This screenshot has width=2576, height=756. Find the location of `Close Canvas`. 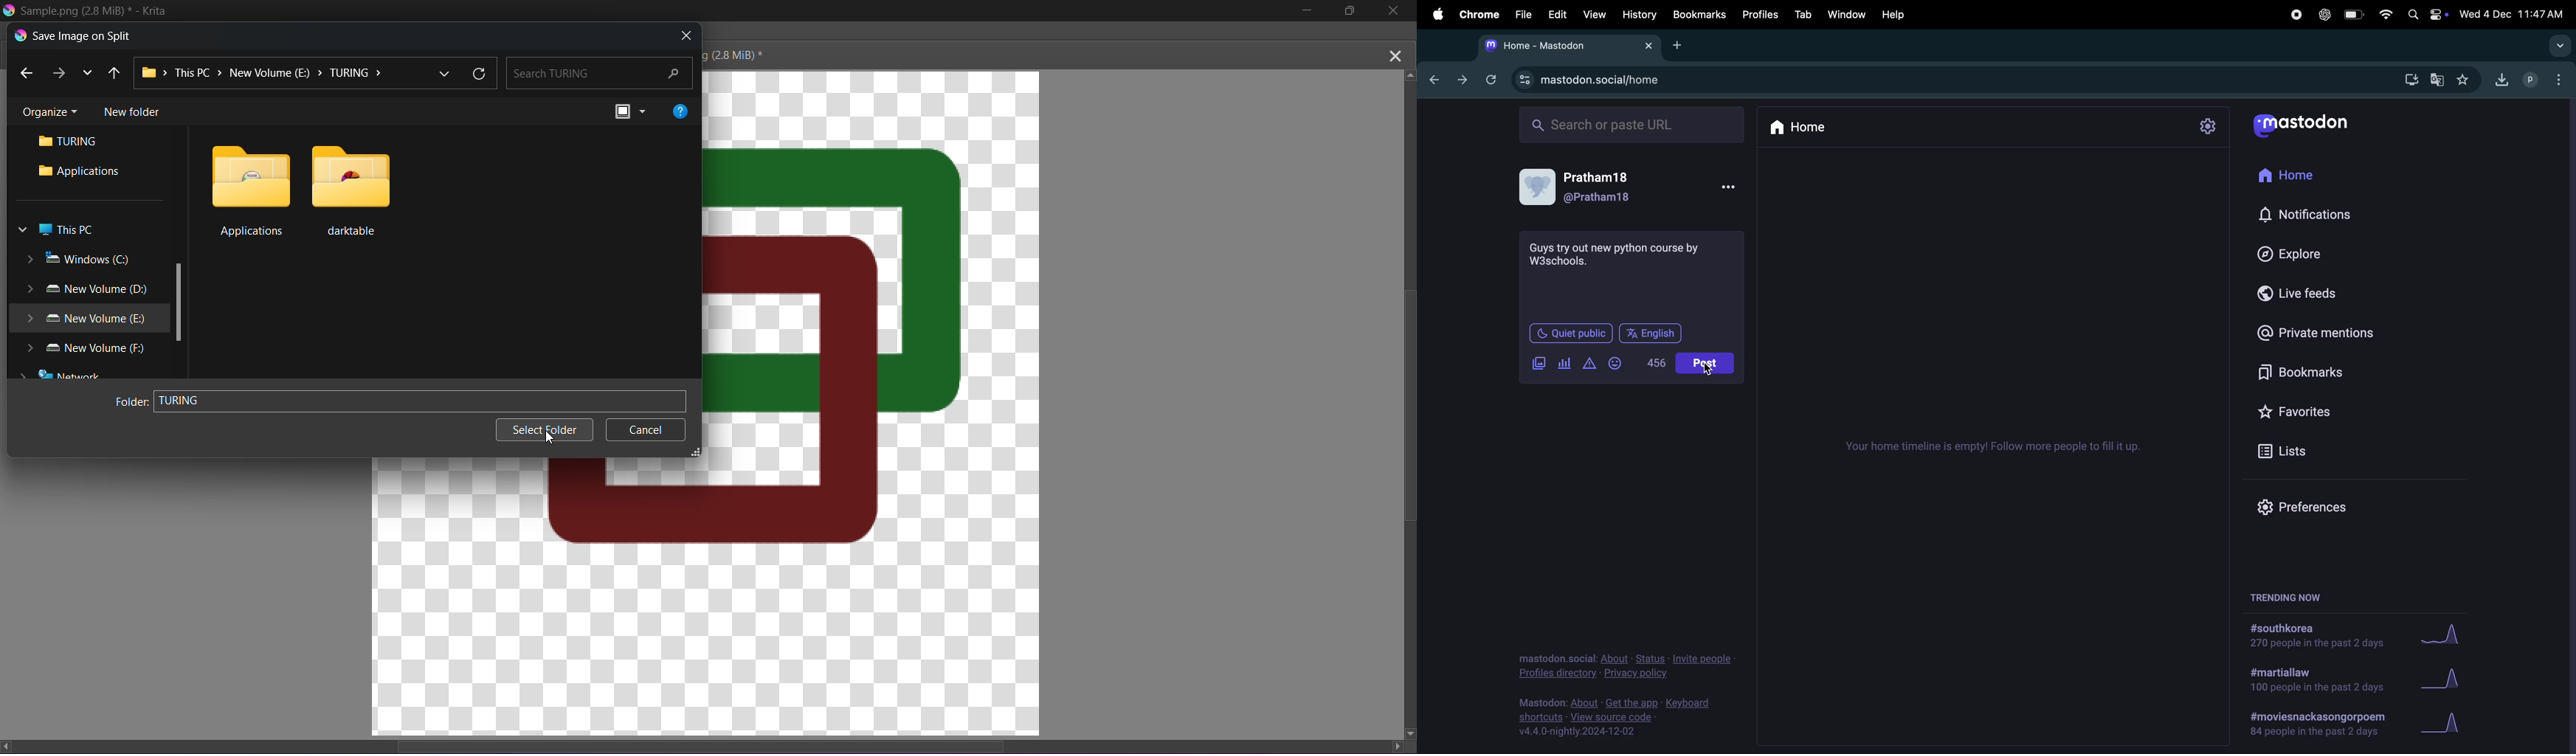

Close Canvas is located at coordinates (1395, 53).